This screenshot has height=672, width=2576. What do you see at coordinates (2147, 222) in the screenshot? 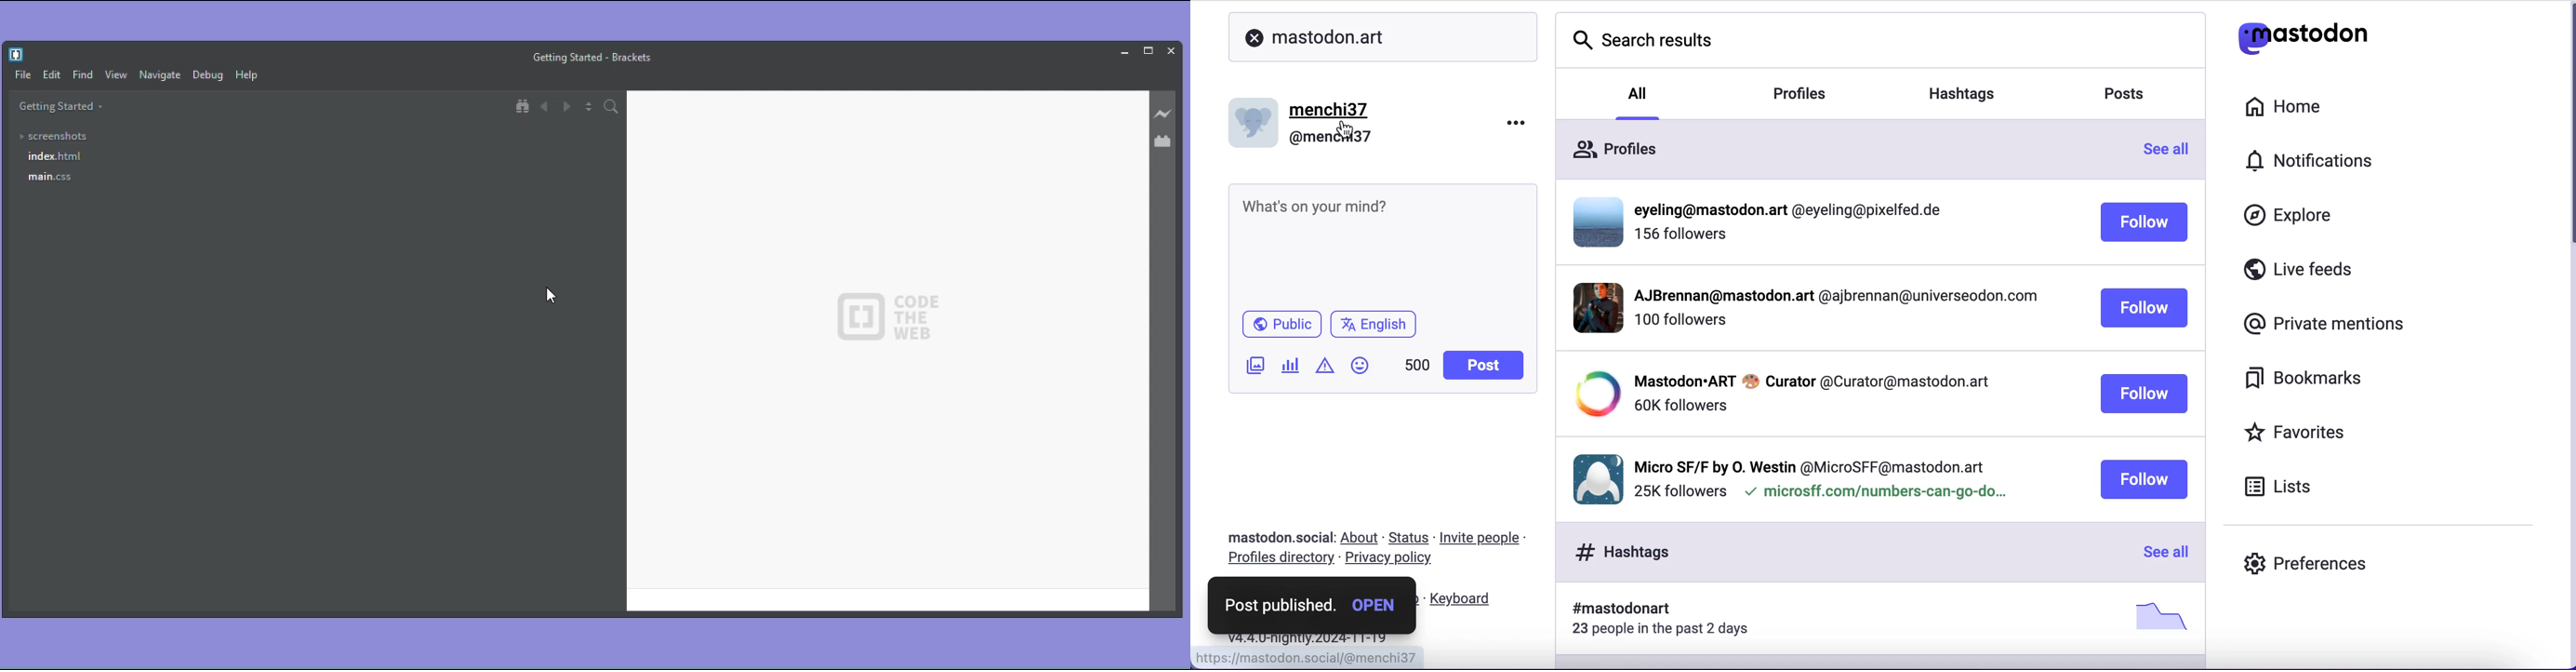
I see `follow` at bounding box center [2147, 222].